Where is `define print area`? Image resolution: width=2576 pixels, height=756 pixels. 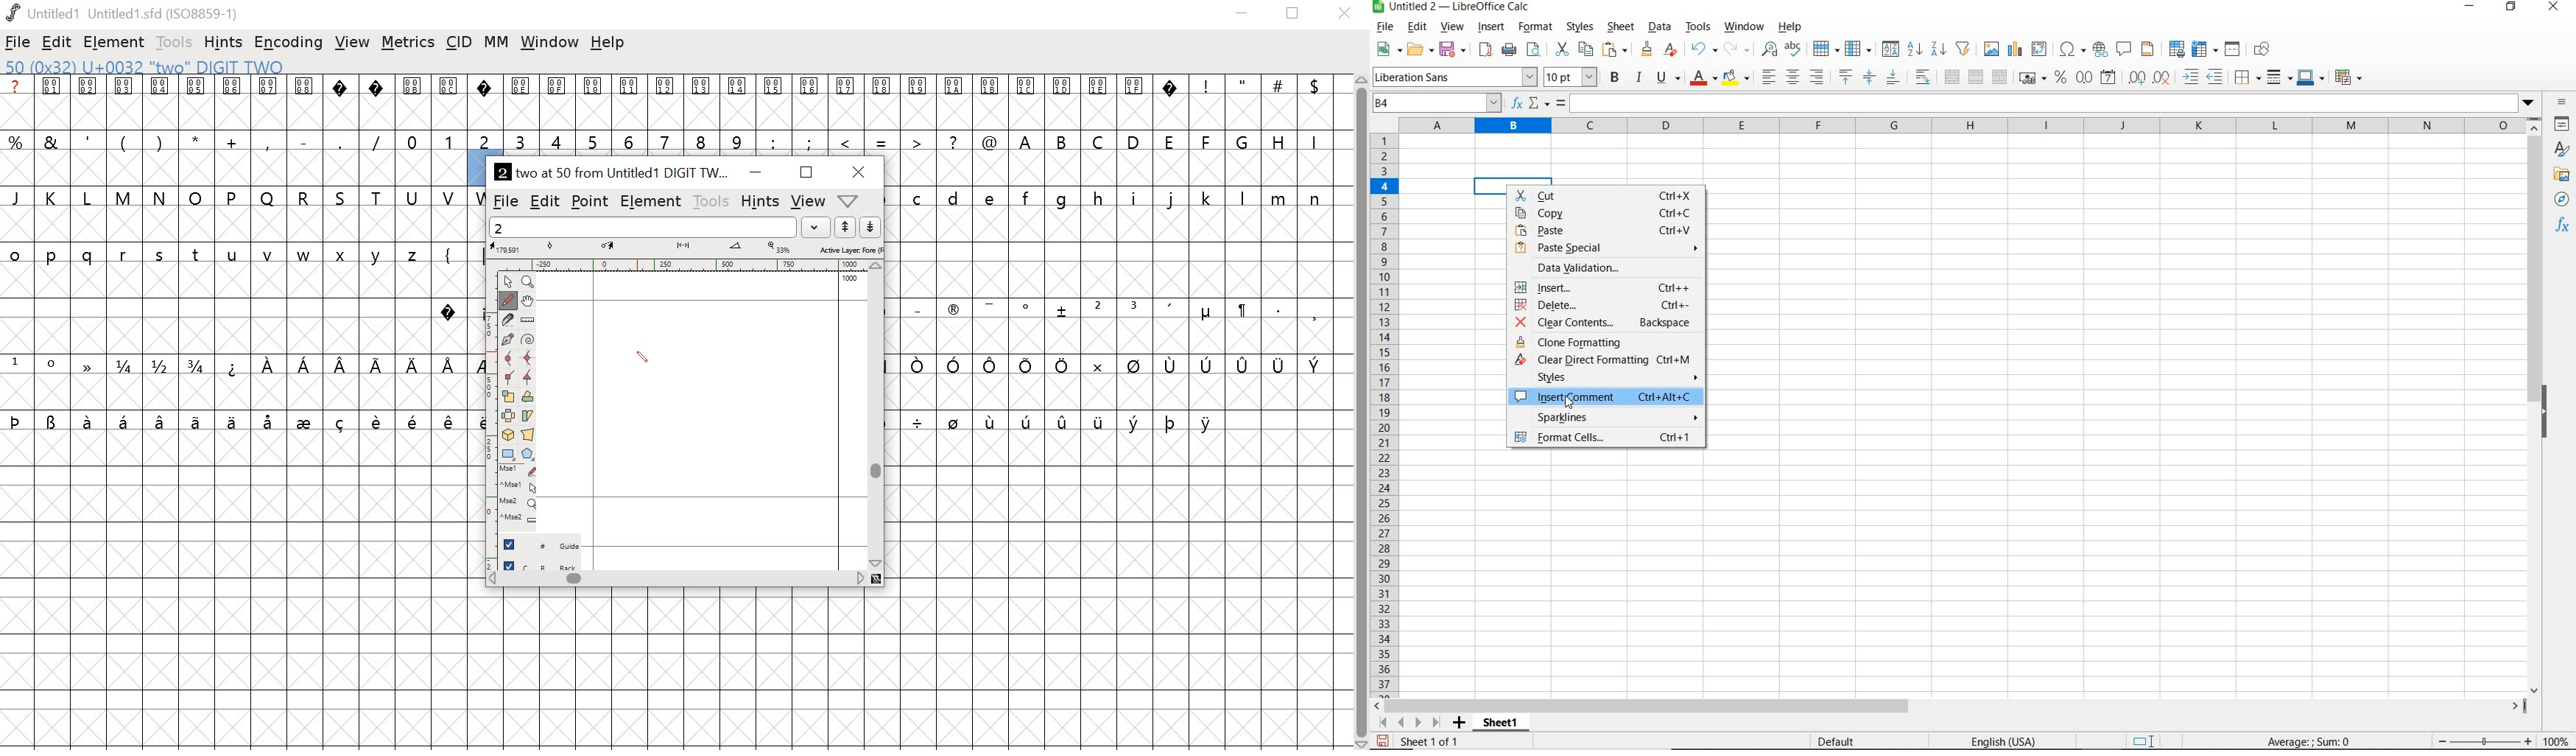 define print area is located at coordinates (2177, 48).